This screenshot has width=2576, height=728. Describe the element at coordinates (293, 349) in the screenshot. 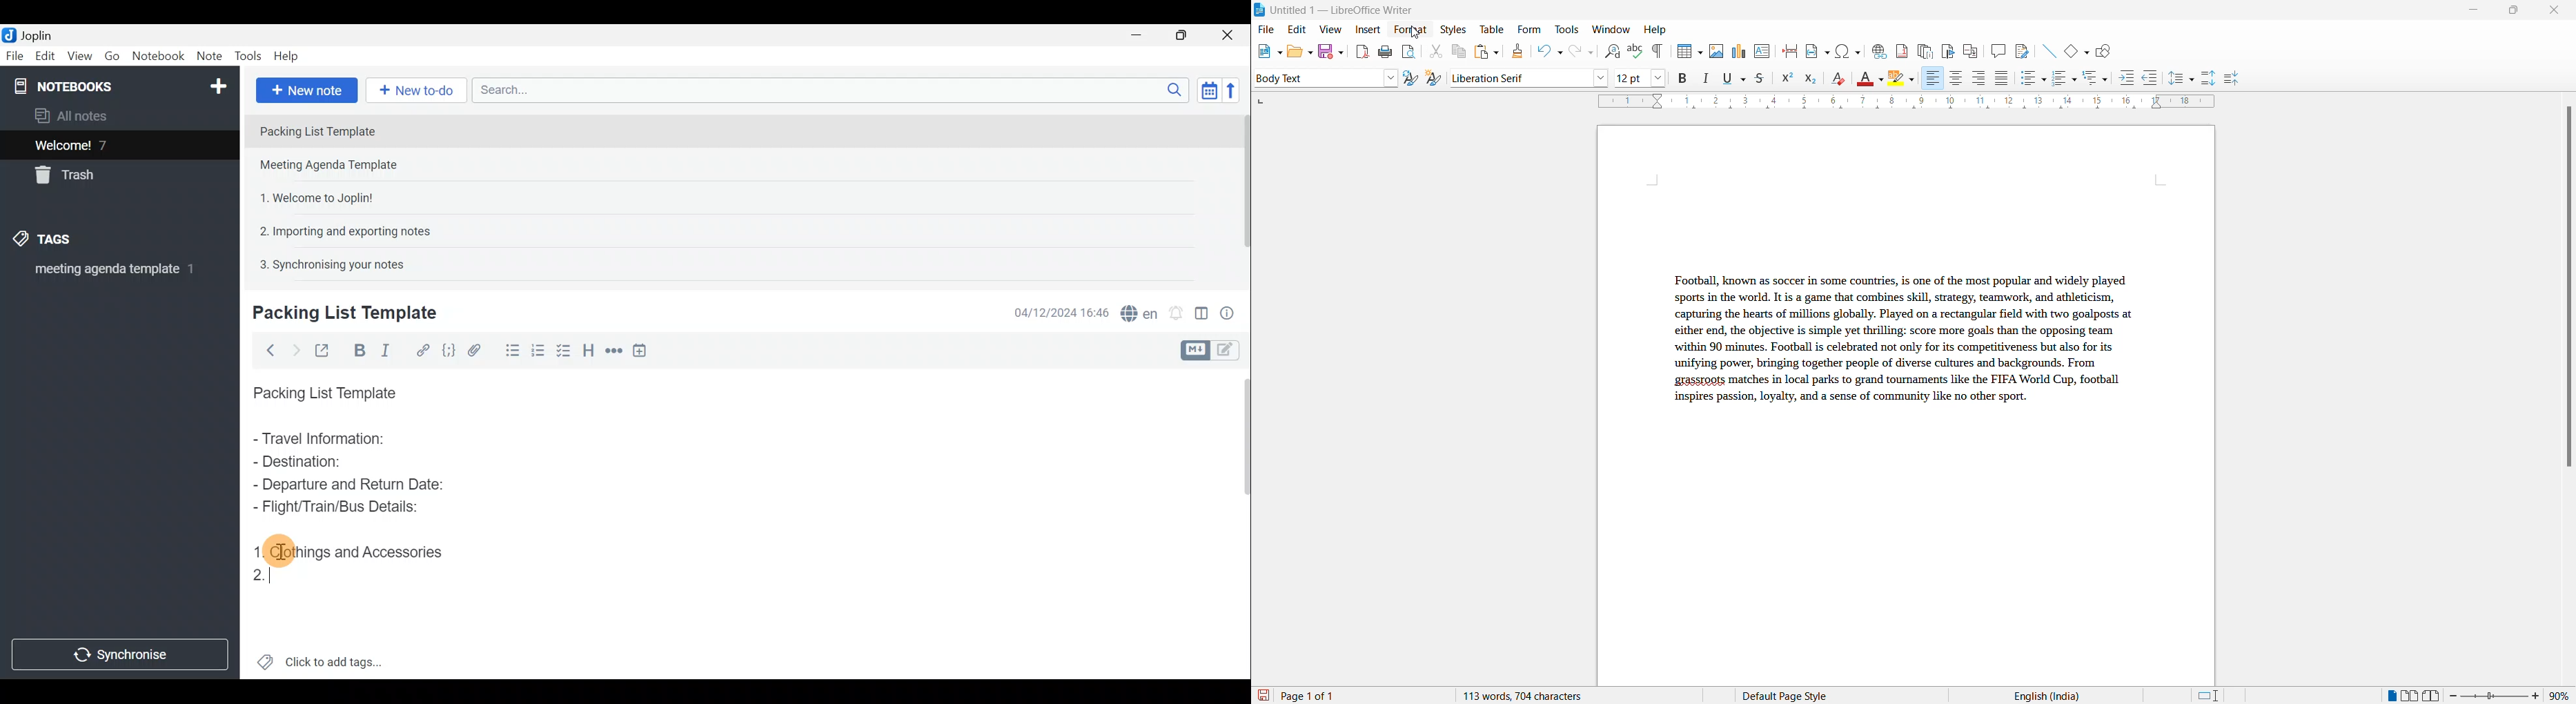

I see `Forward` at that location.